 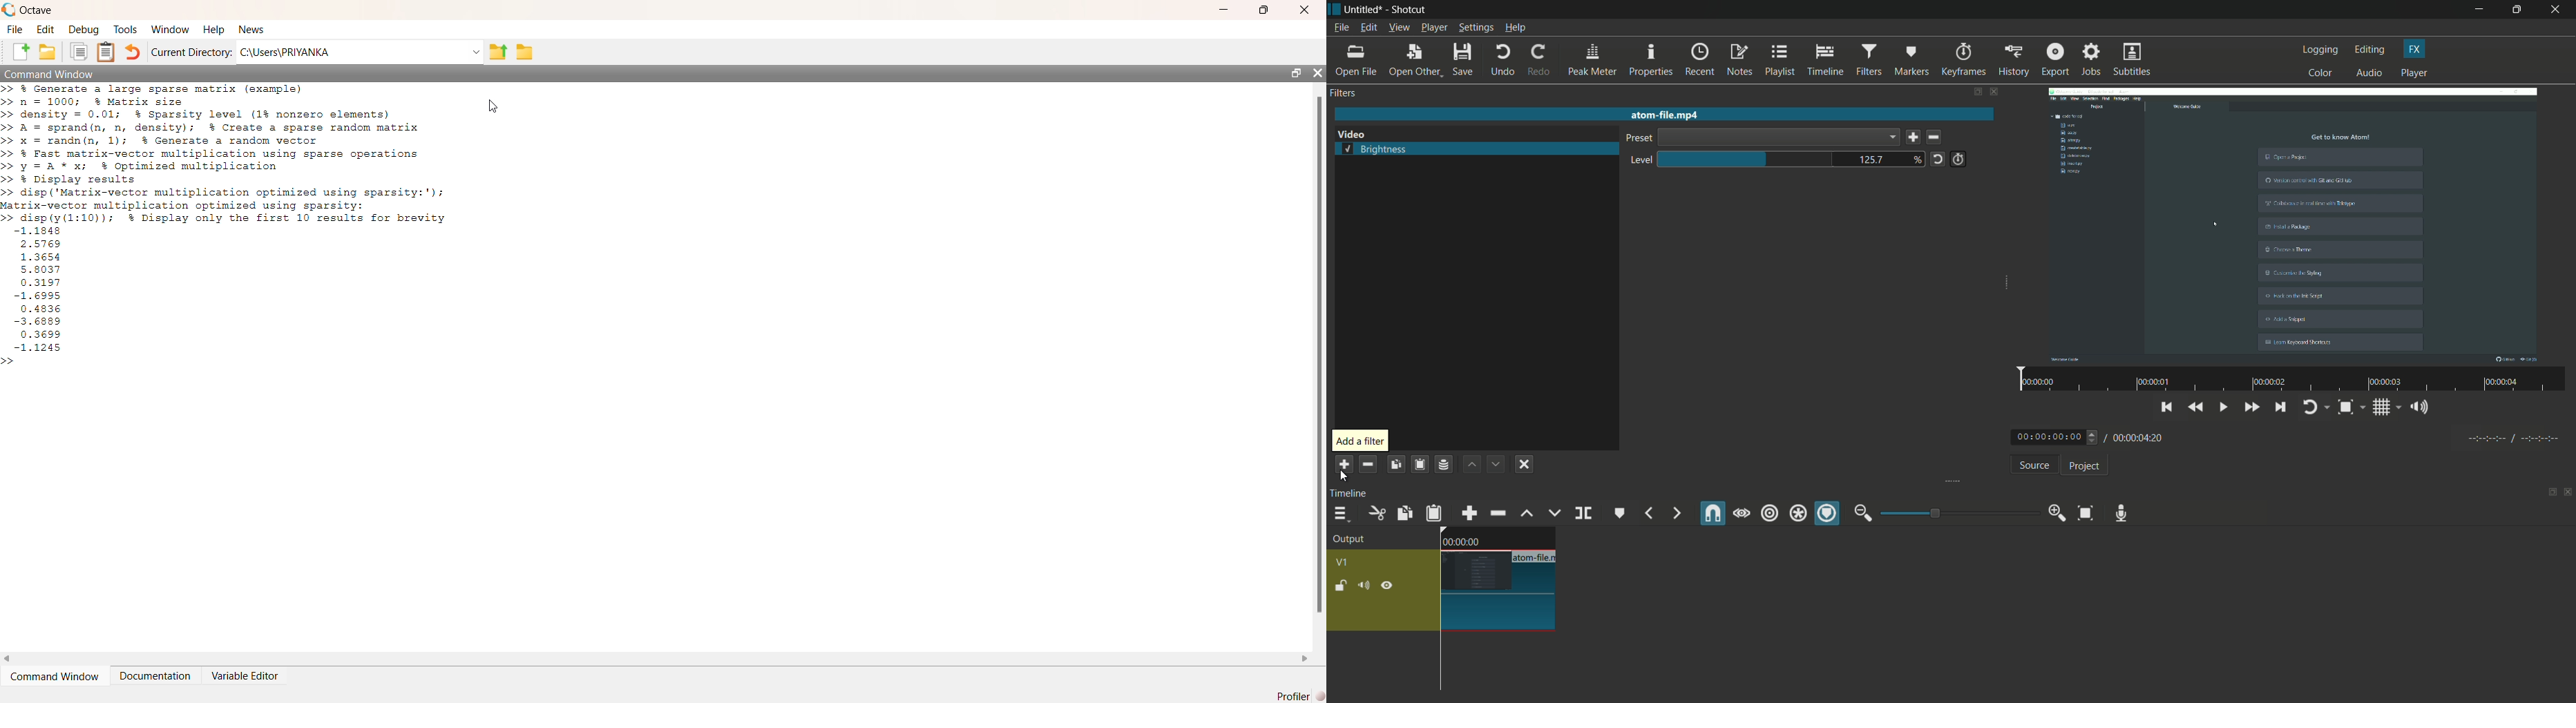 I want to click on save, so click(x=1464, y=61).